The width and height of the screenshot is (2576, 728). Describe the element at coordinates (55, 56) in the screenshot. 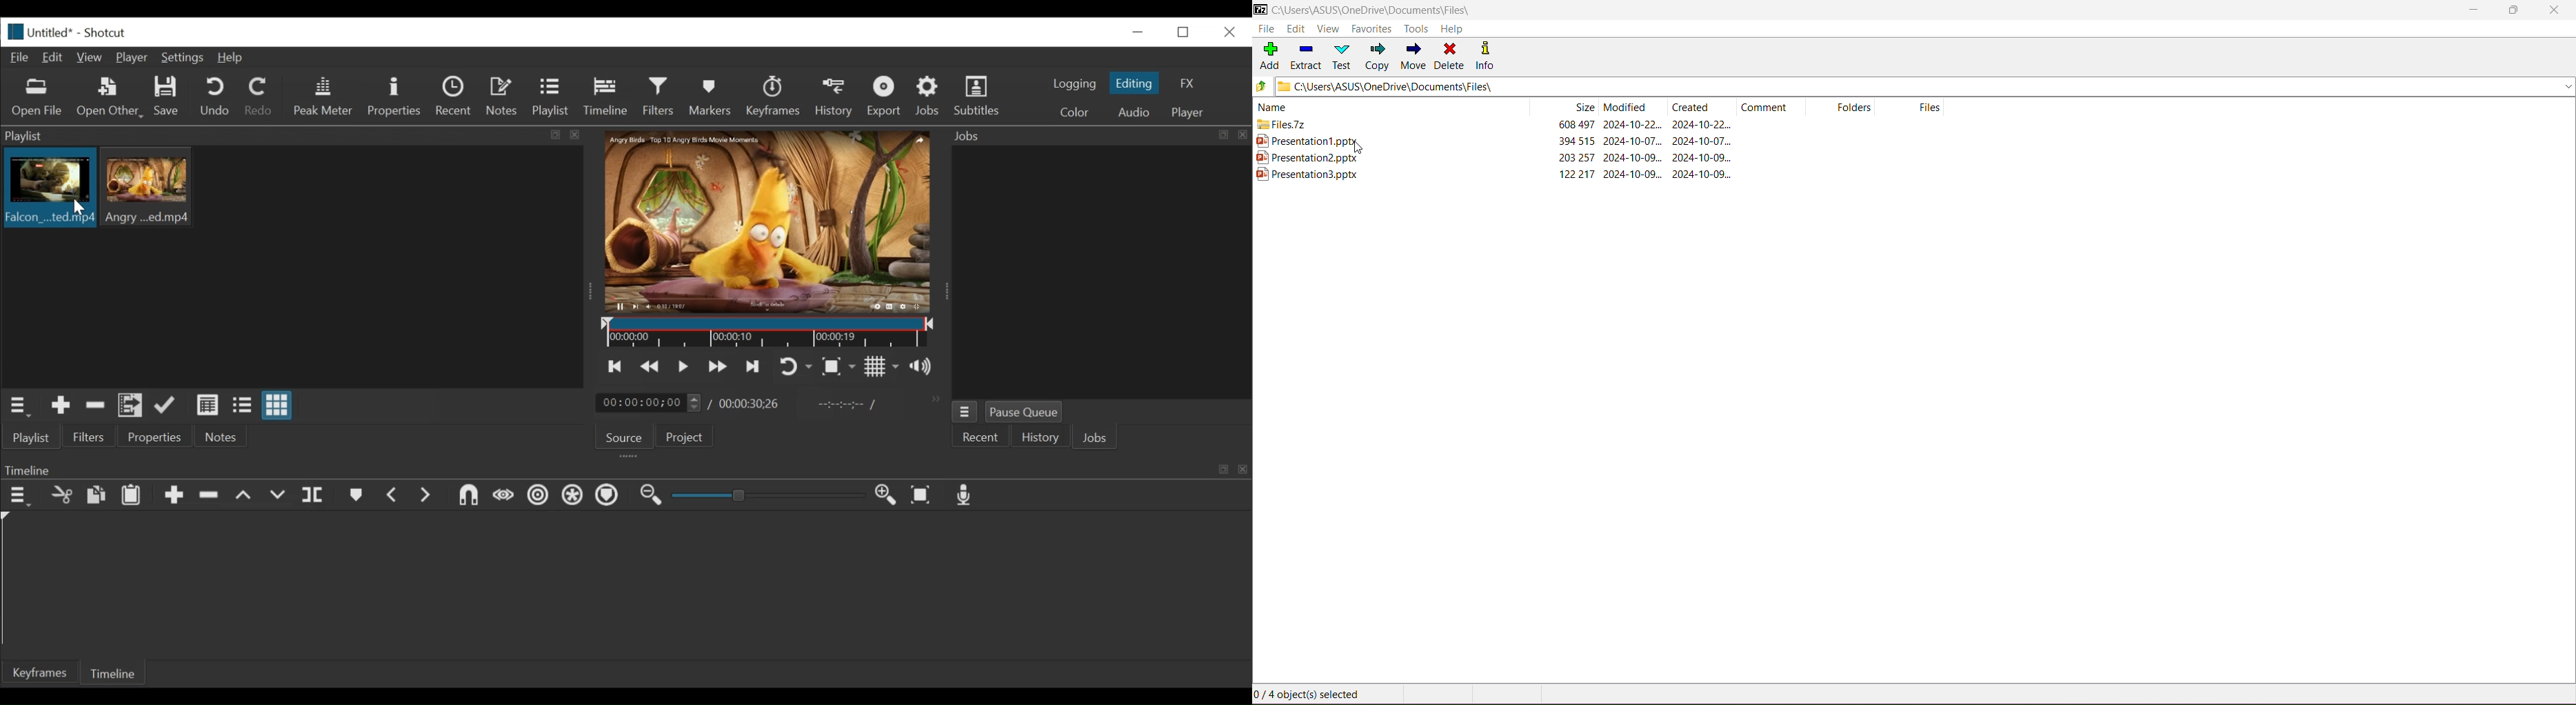

I see `Edit` at that location.